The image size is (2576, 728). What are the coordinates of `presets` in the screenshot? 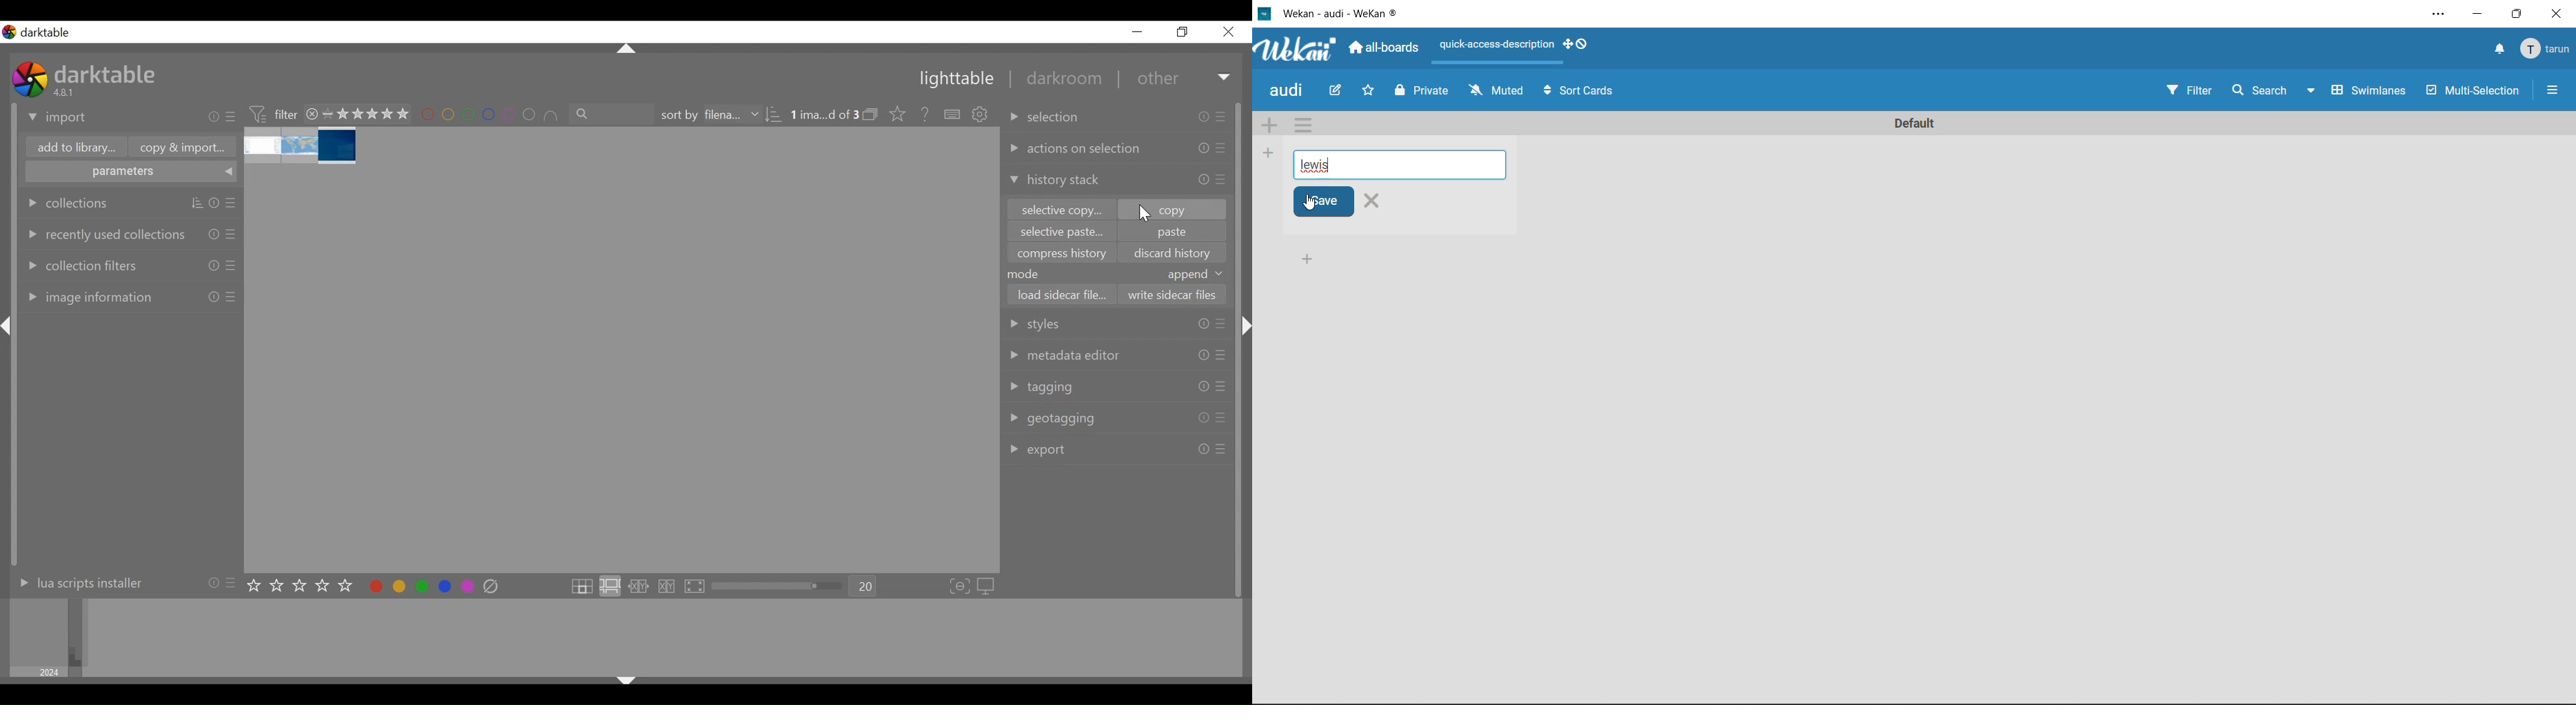 It's located at (233, 204).